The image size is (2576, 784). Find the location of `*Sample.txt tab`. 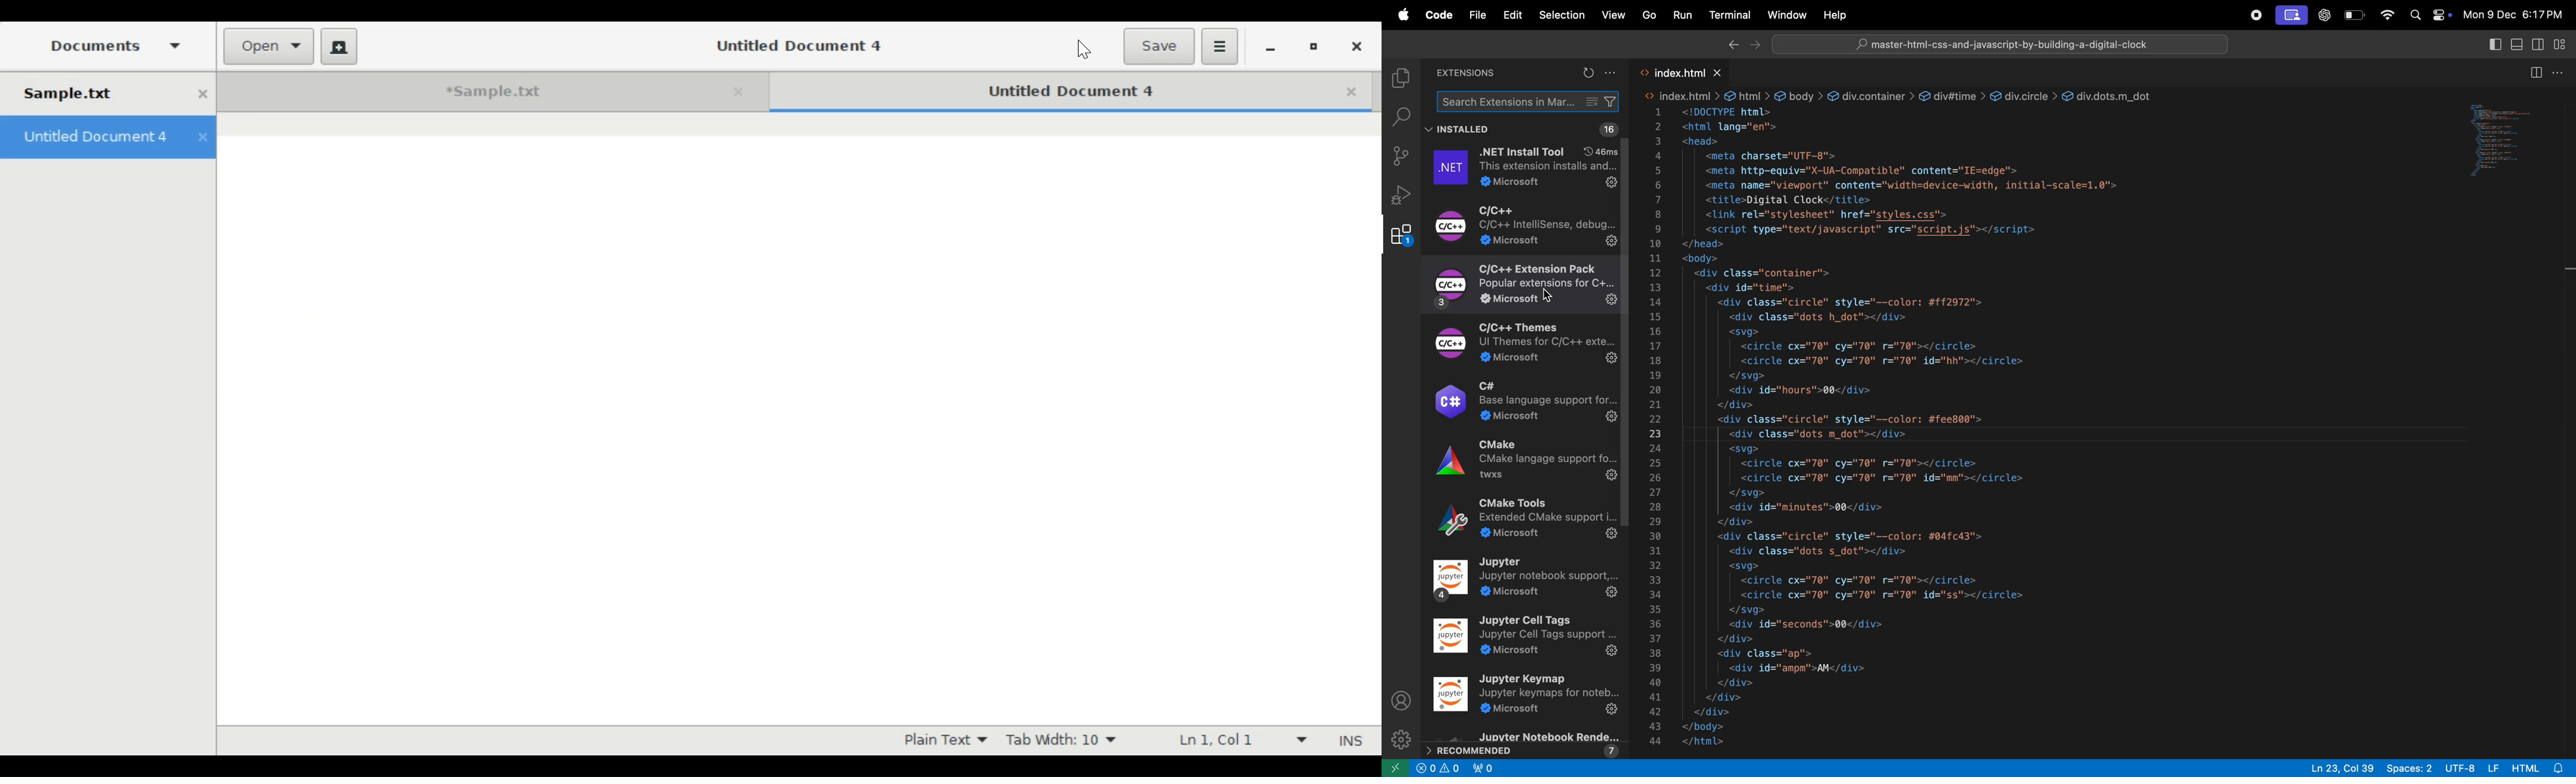

*Sample.txt tab is located at coordinates (473, 92).